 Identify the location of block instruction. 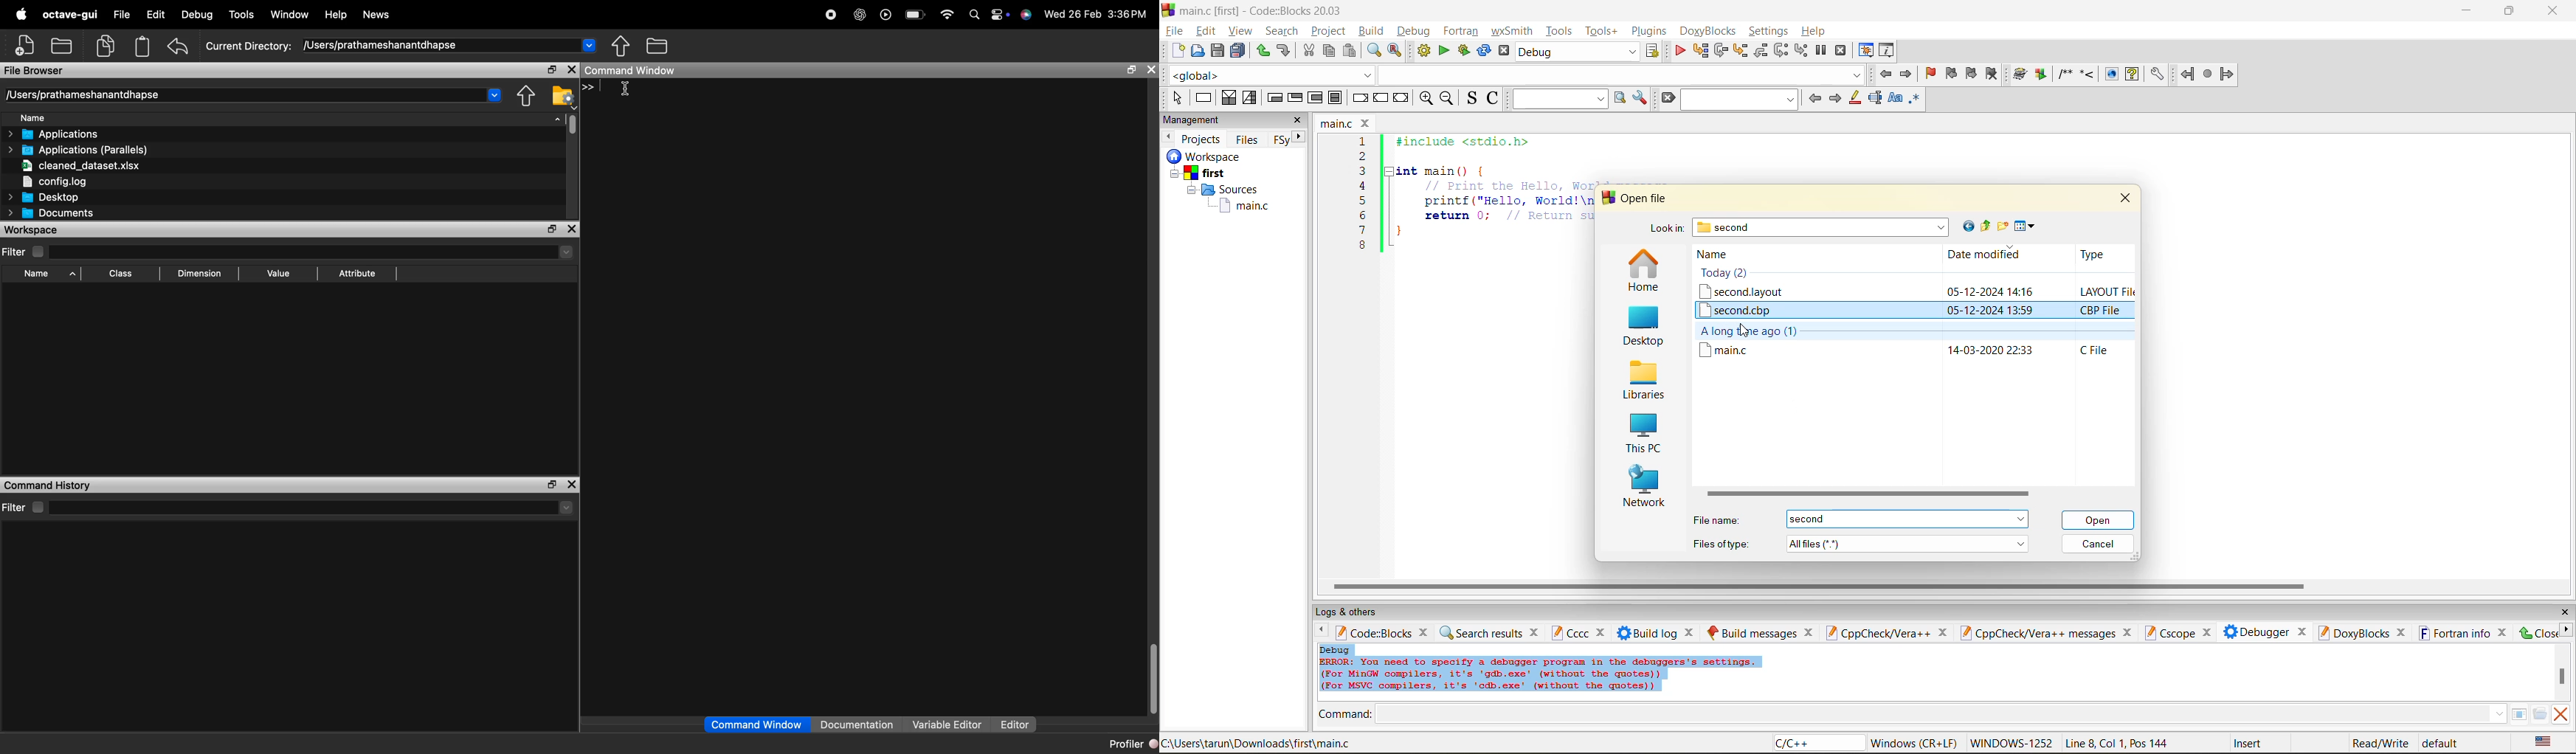
(1336, 98).